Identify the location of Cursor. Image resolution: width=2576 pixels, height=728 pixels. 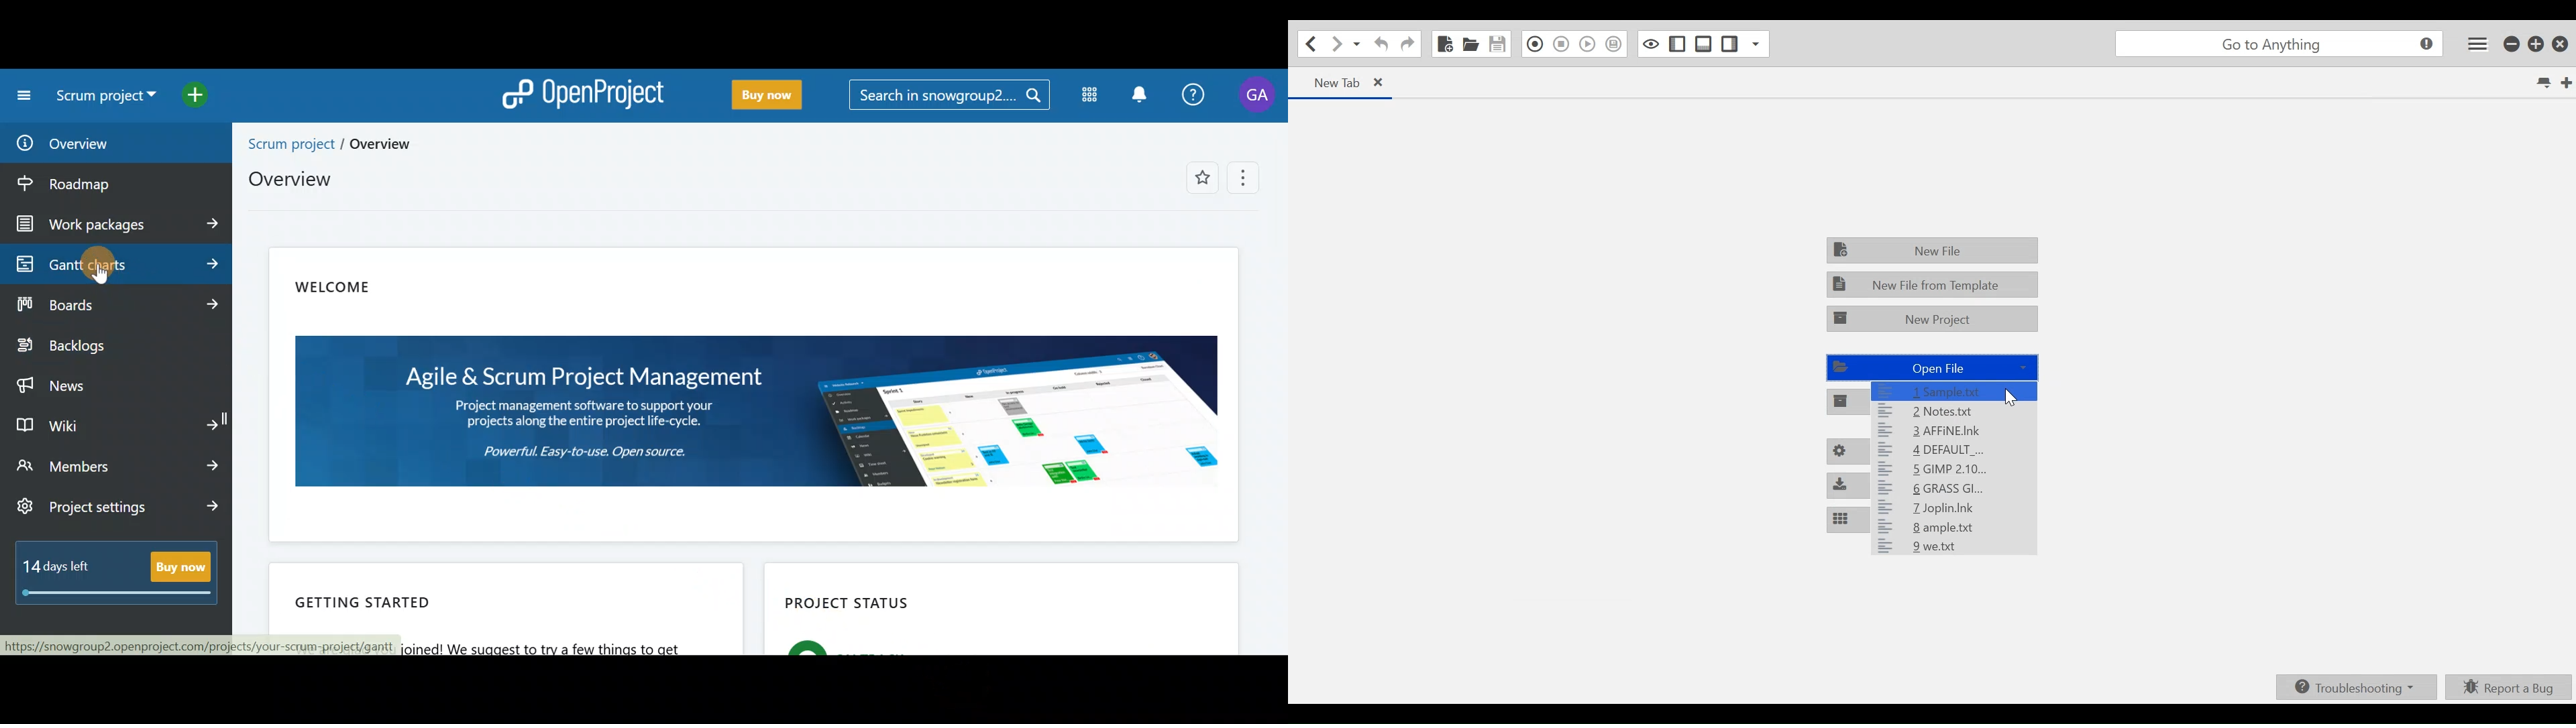
(95, 266).